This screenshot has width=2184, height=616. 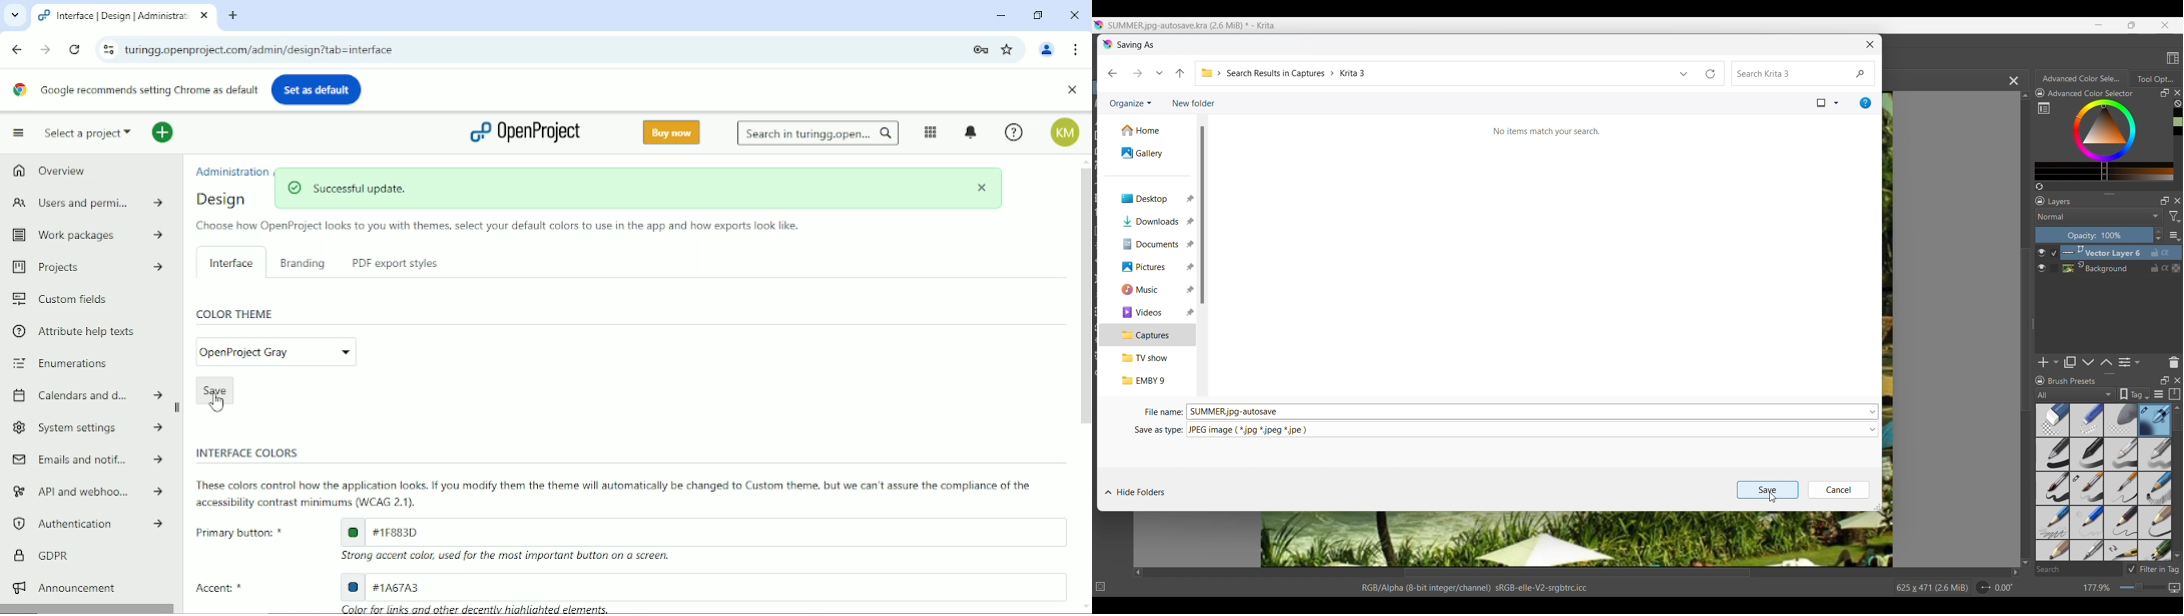 I want to click on Organize folder options, so click(x=1131, y=104).